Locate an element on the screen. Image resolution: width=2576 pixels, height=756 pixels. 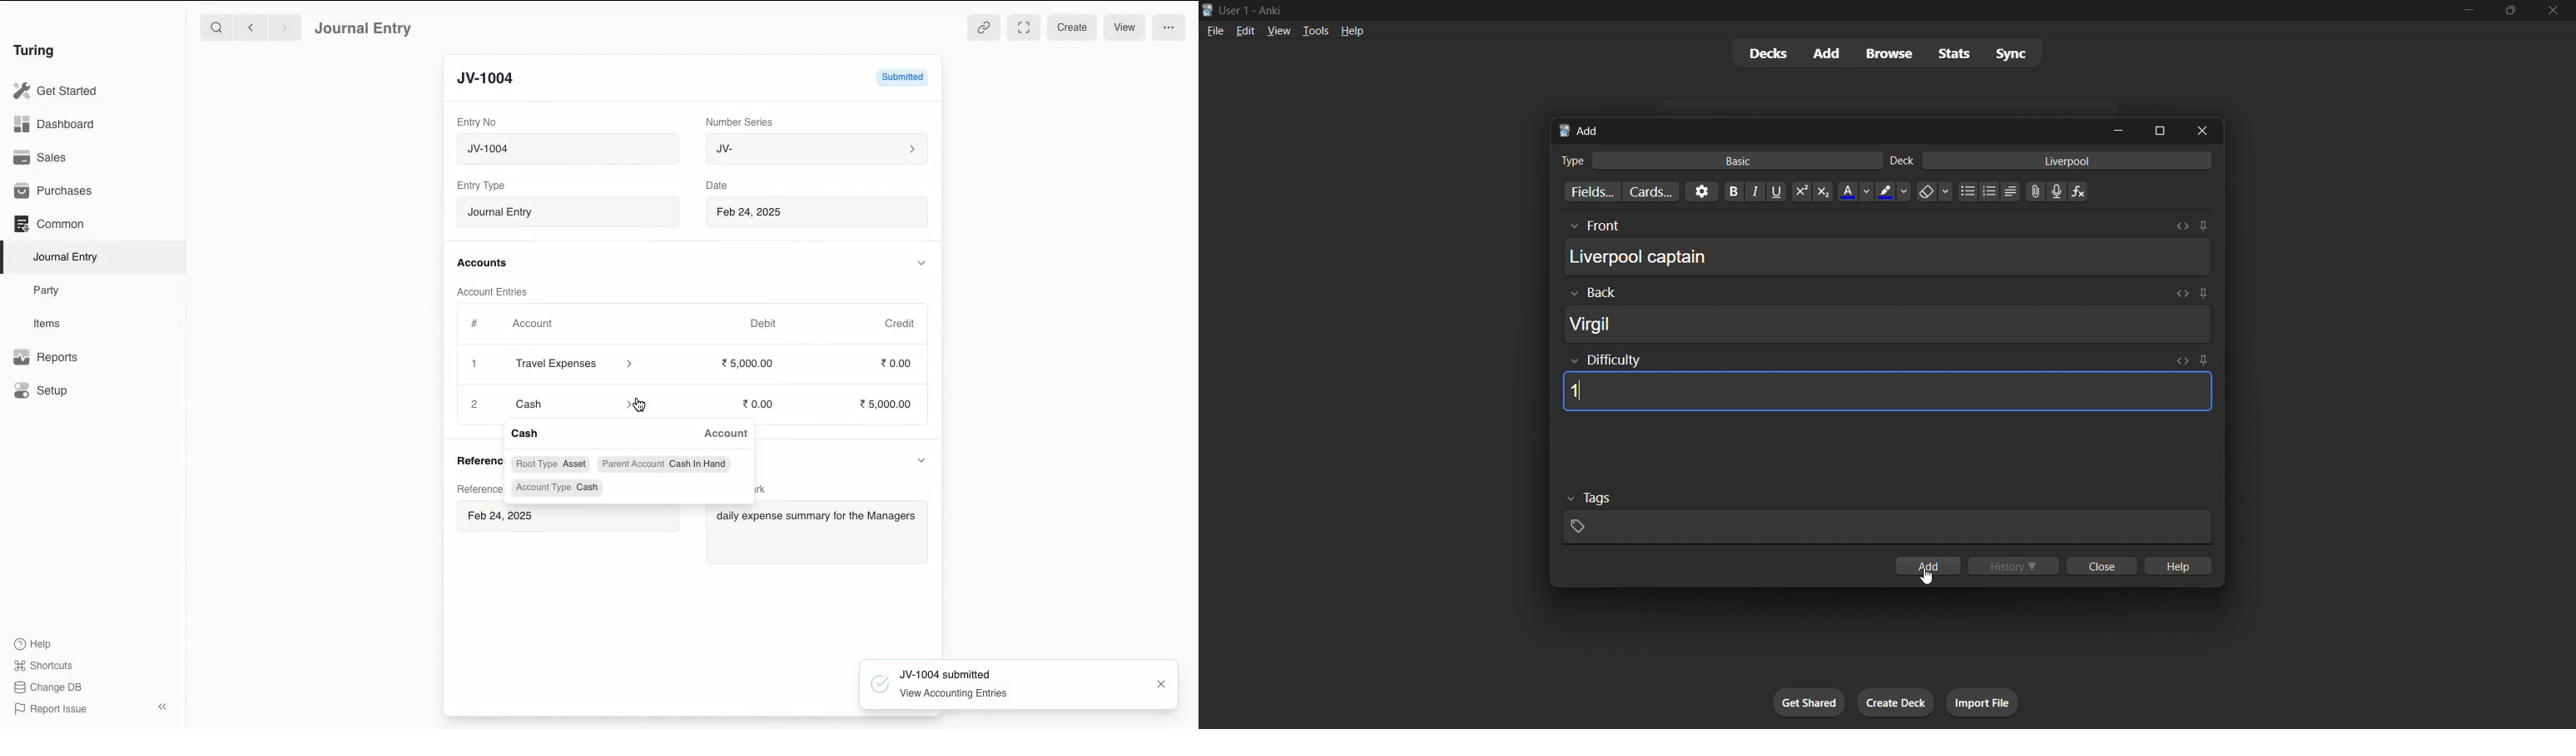
Anki logo is located at coordinates (1208, 10).